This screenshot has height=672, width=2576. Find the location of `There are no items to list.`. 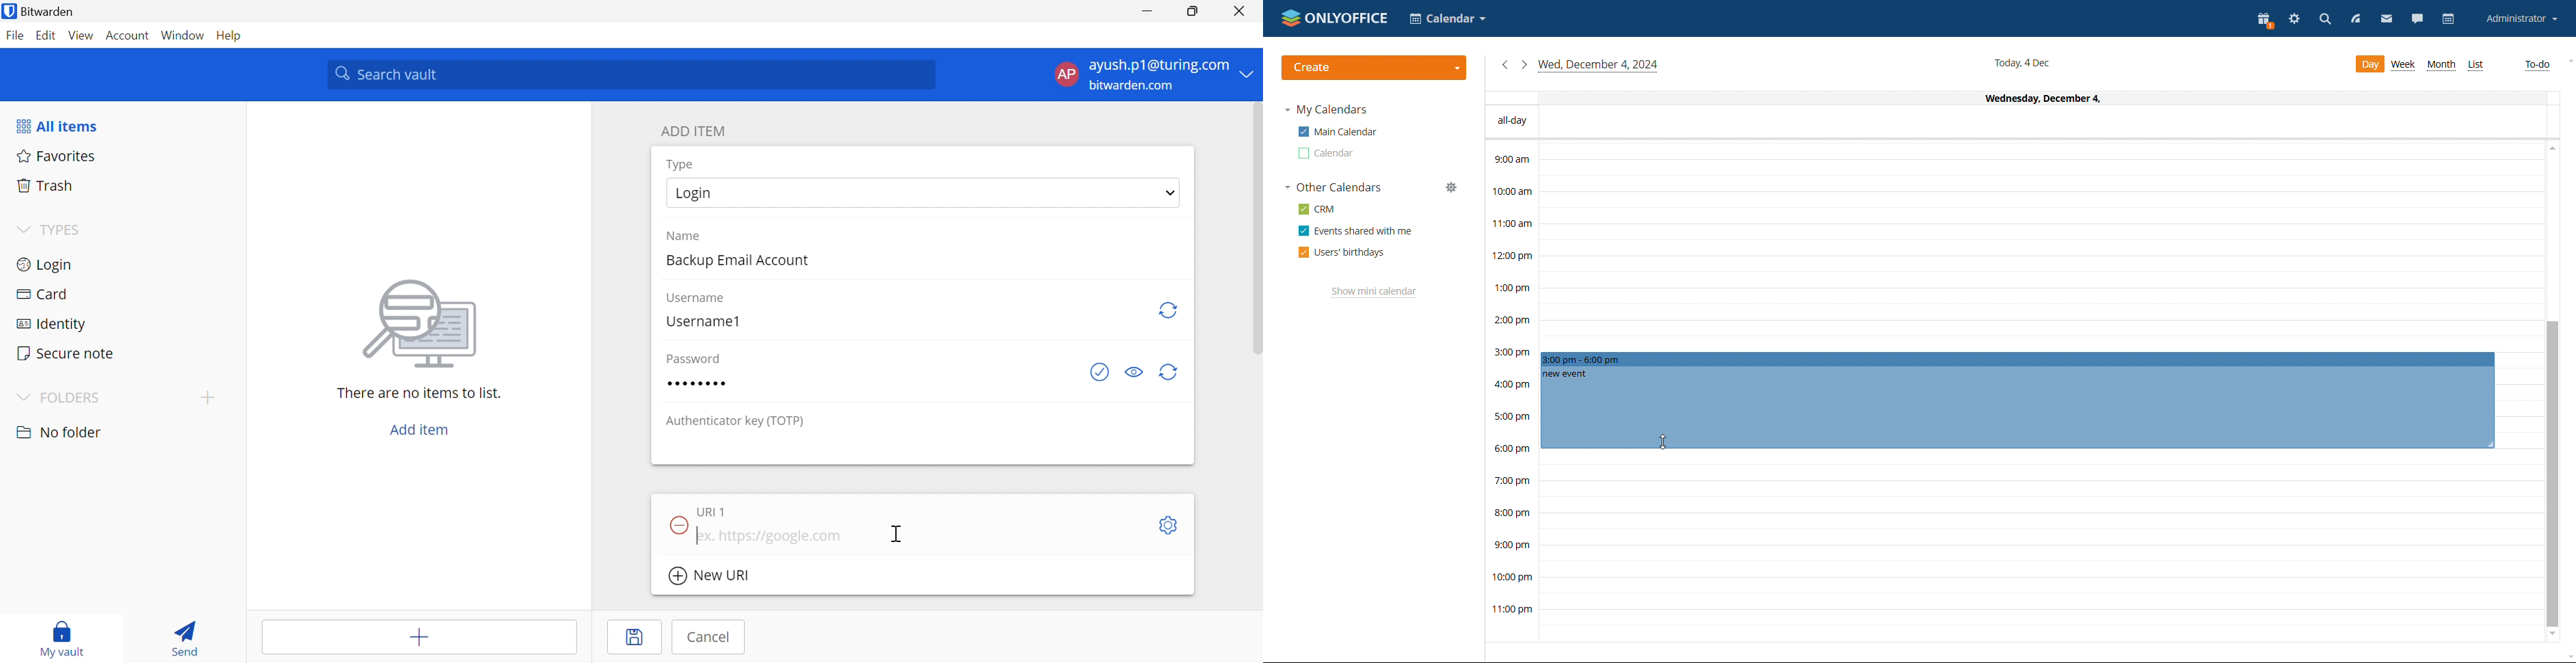

There are no items to list. is located at coordinates (419, 393).